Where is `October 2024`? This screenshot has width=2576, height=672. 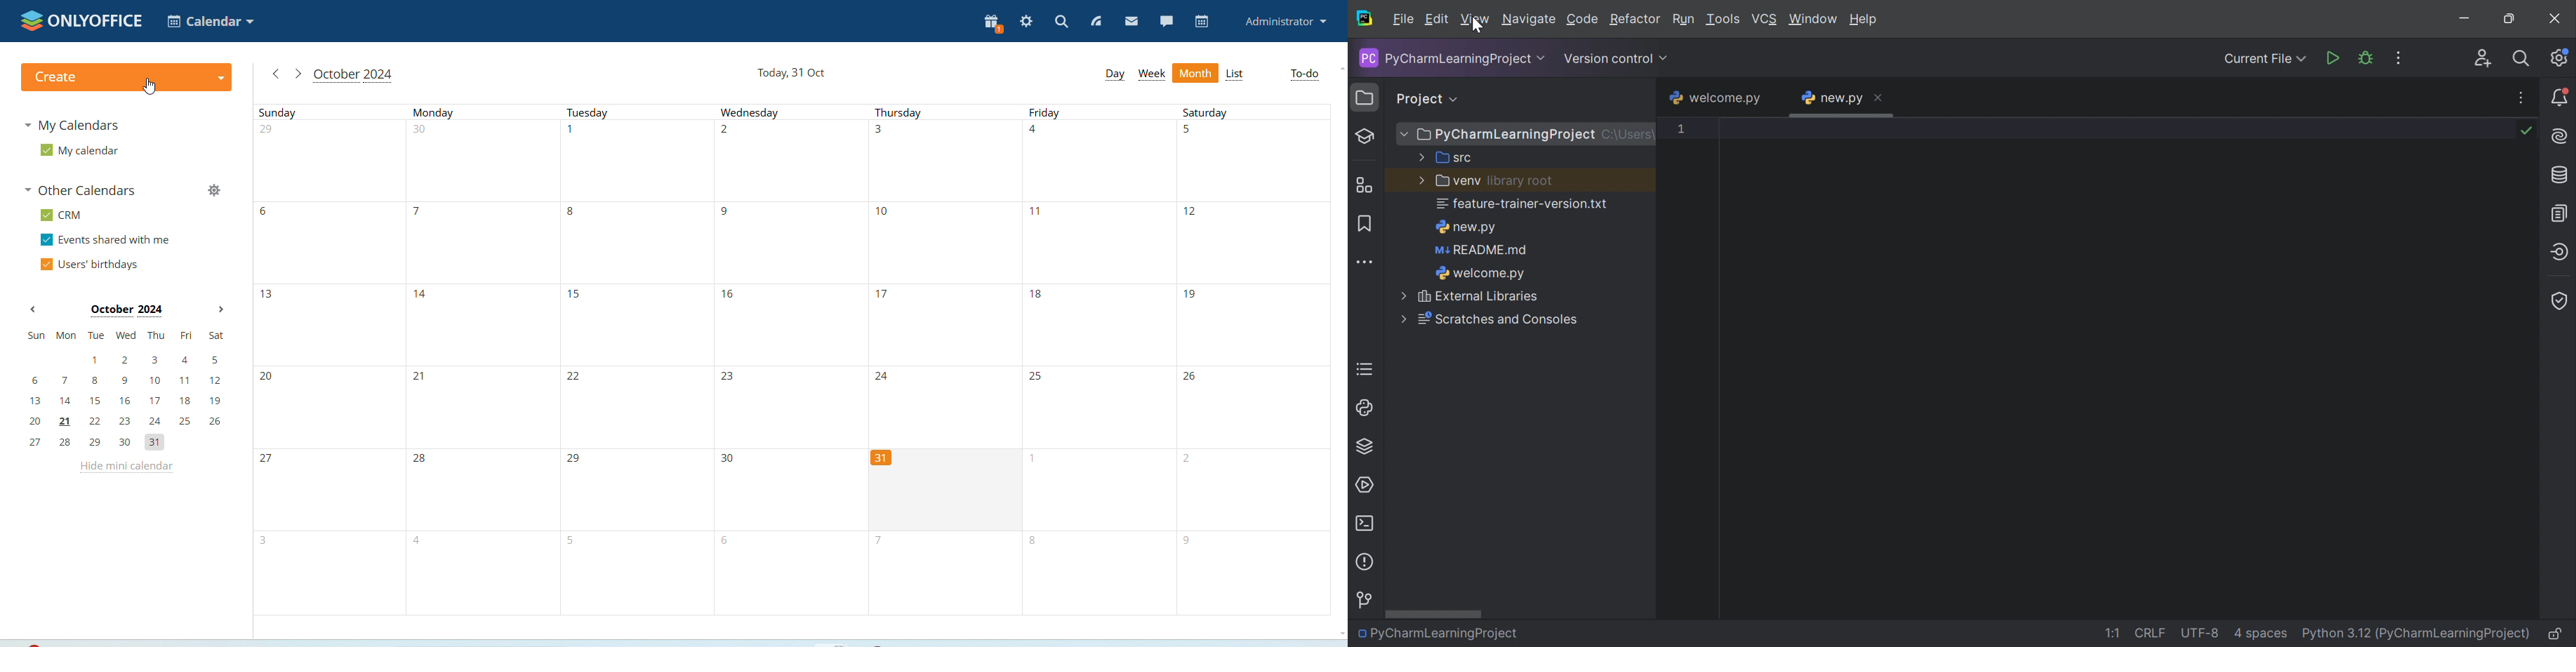 October 2024 is located at coordinates (356, 74).